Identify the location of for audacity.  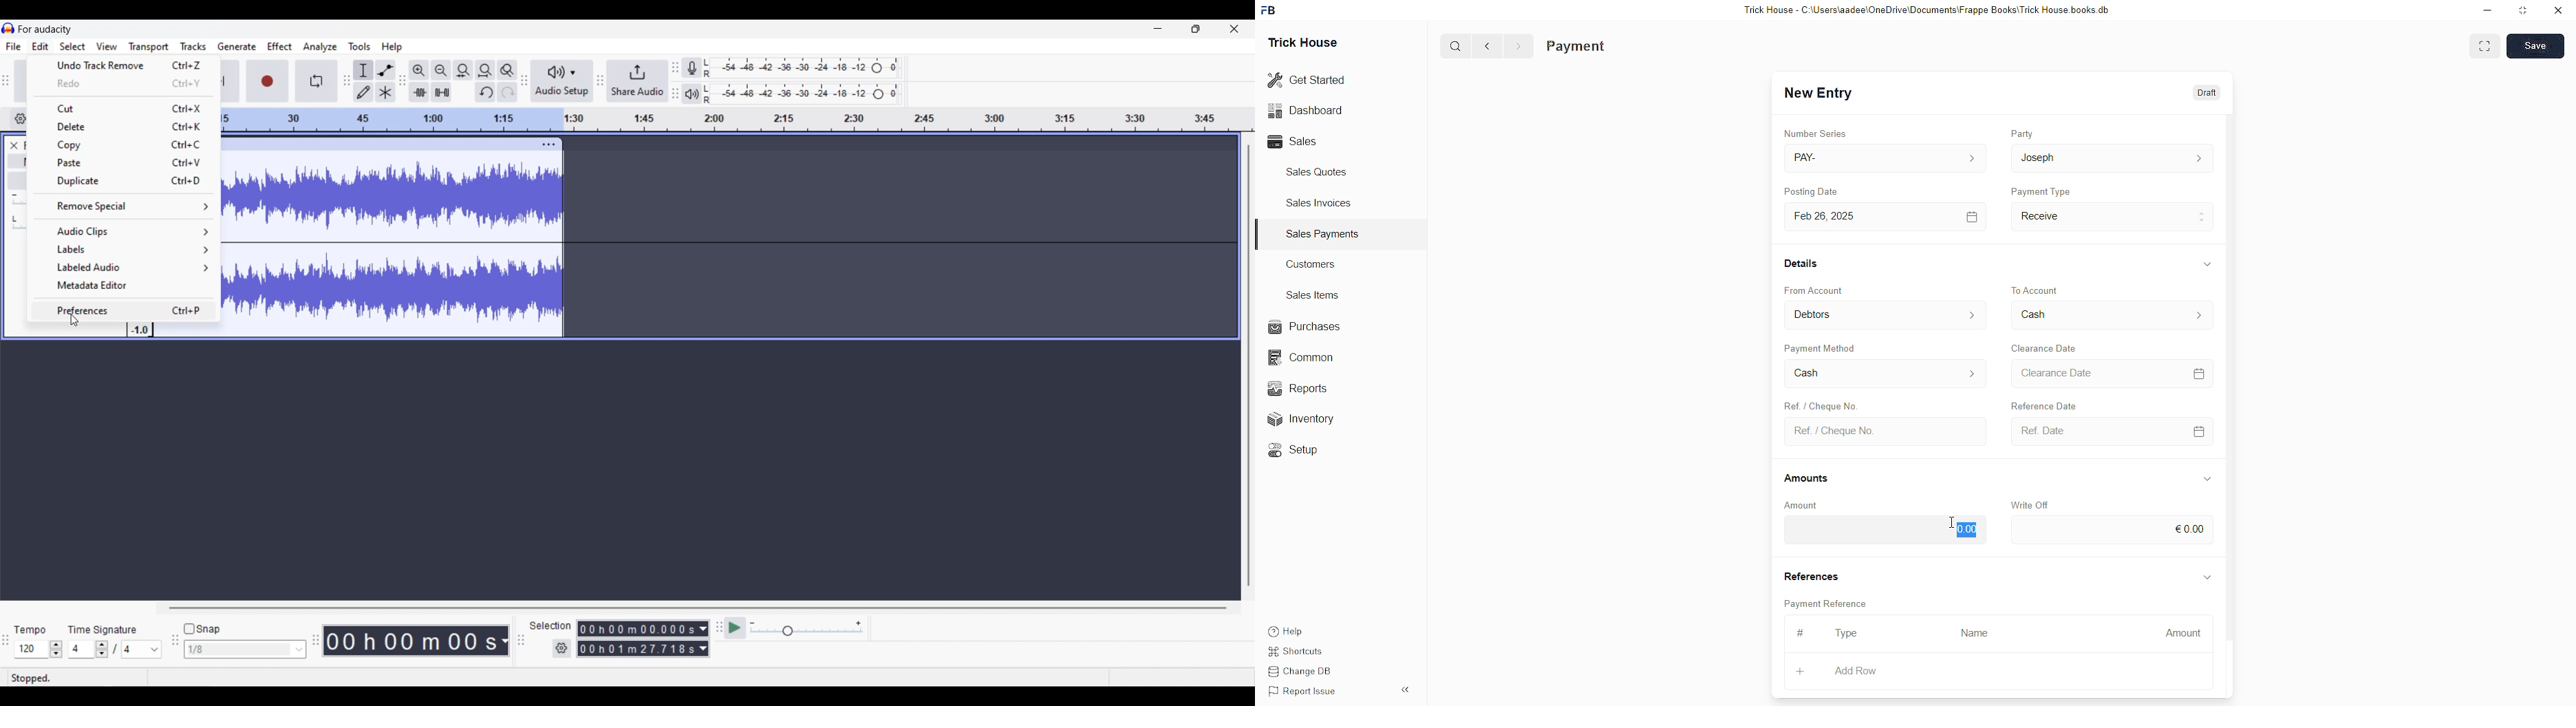
(45, 29).